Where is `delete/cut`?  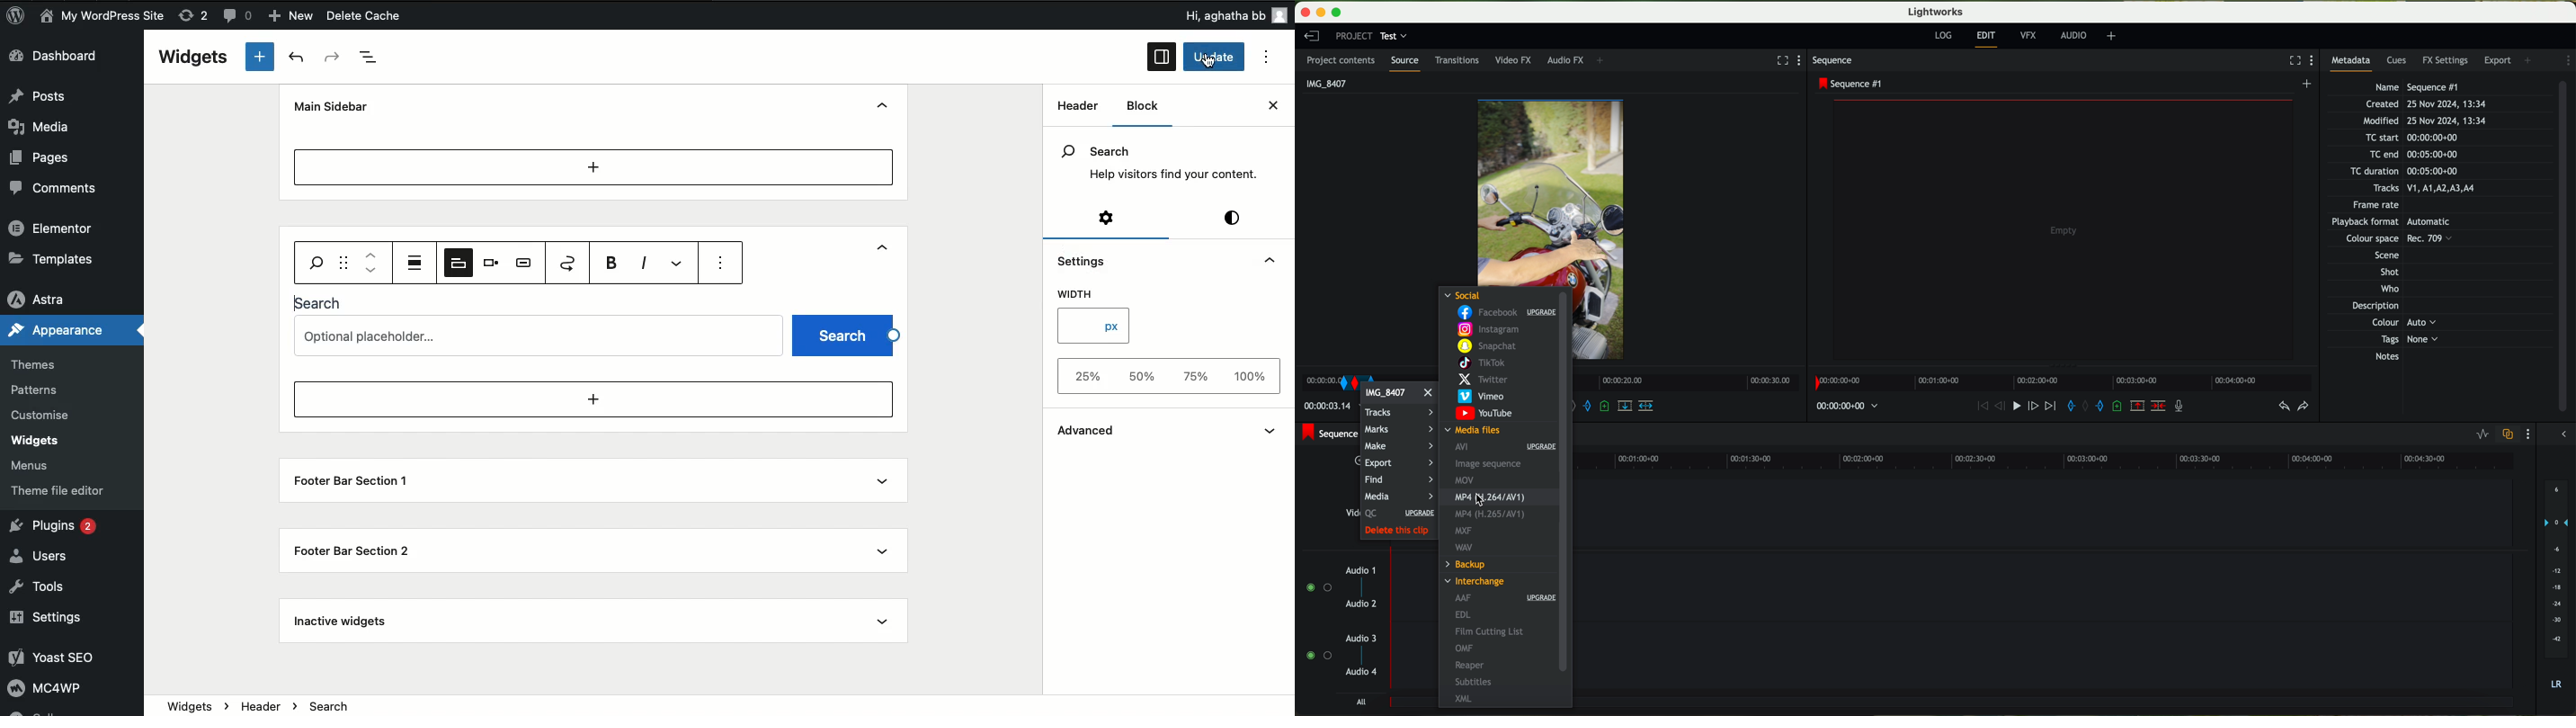 delete/cut is located at coordinates (2158, 406).